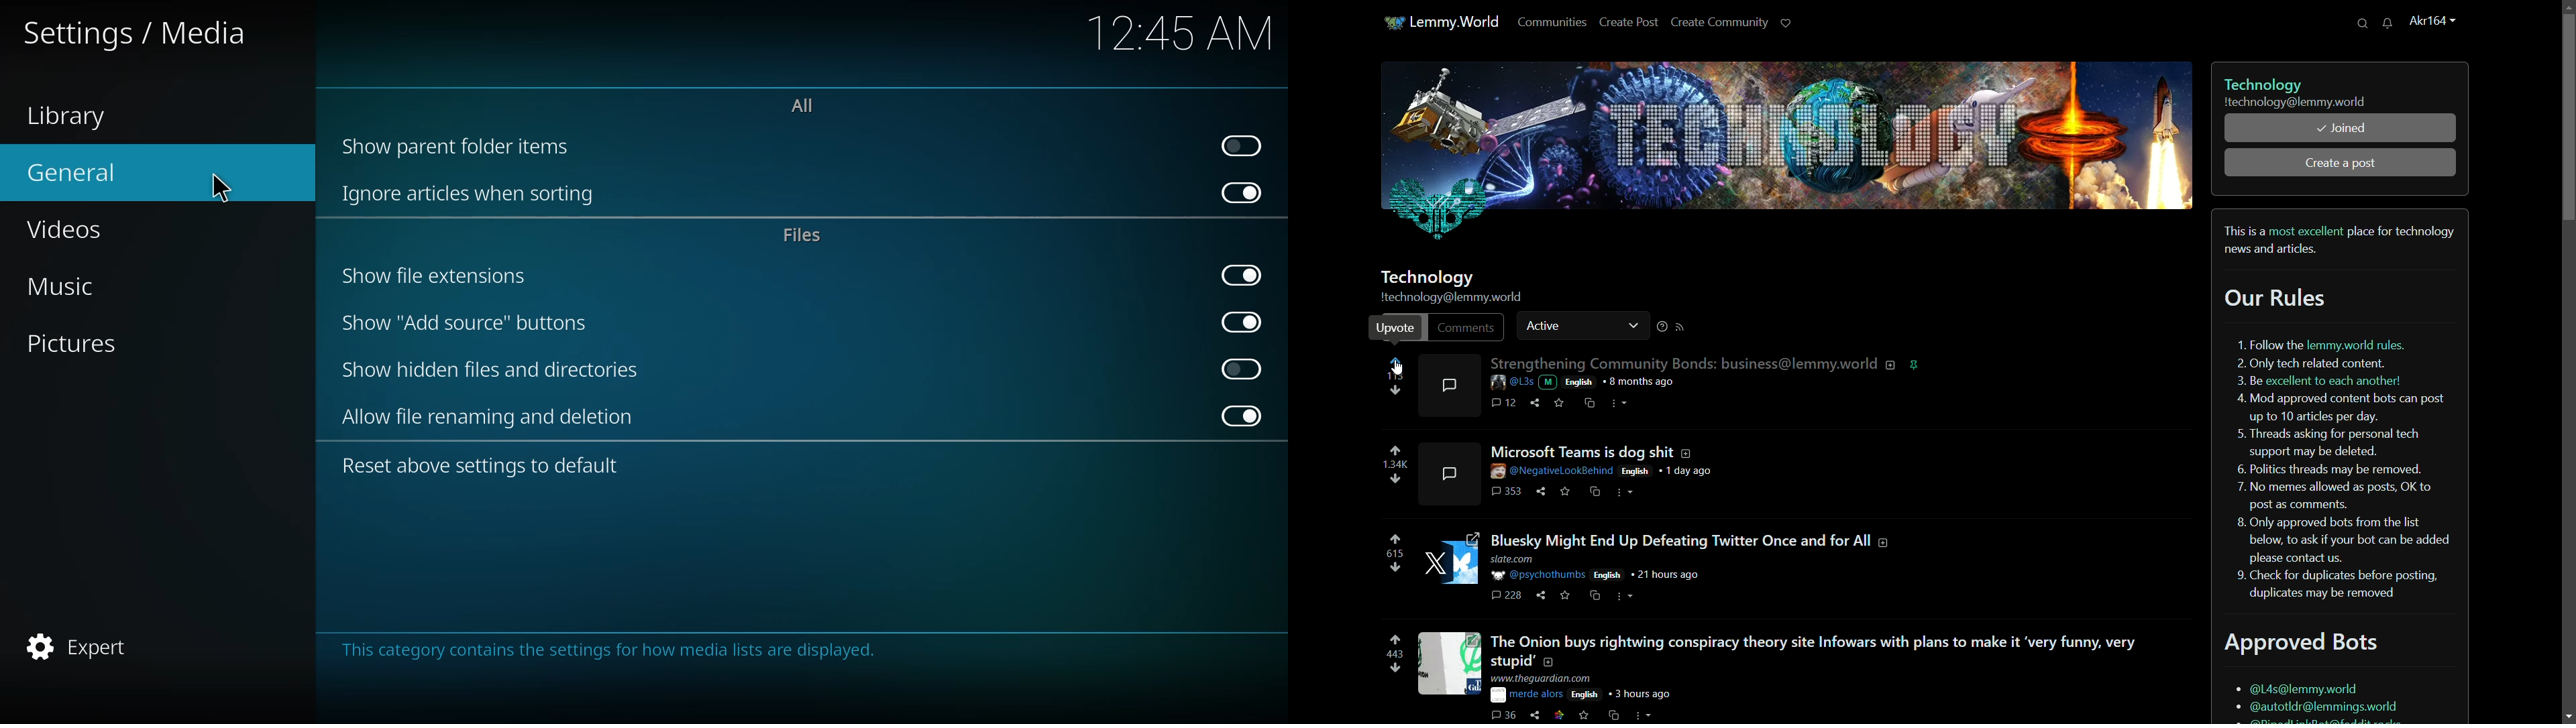 The image size is (2576, 728). I want to click on more, so click(1621, 402).